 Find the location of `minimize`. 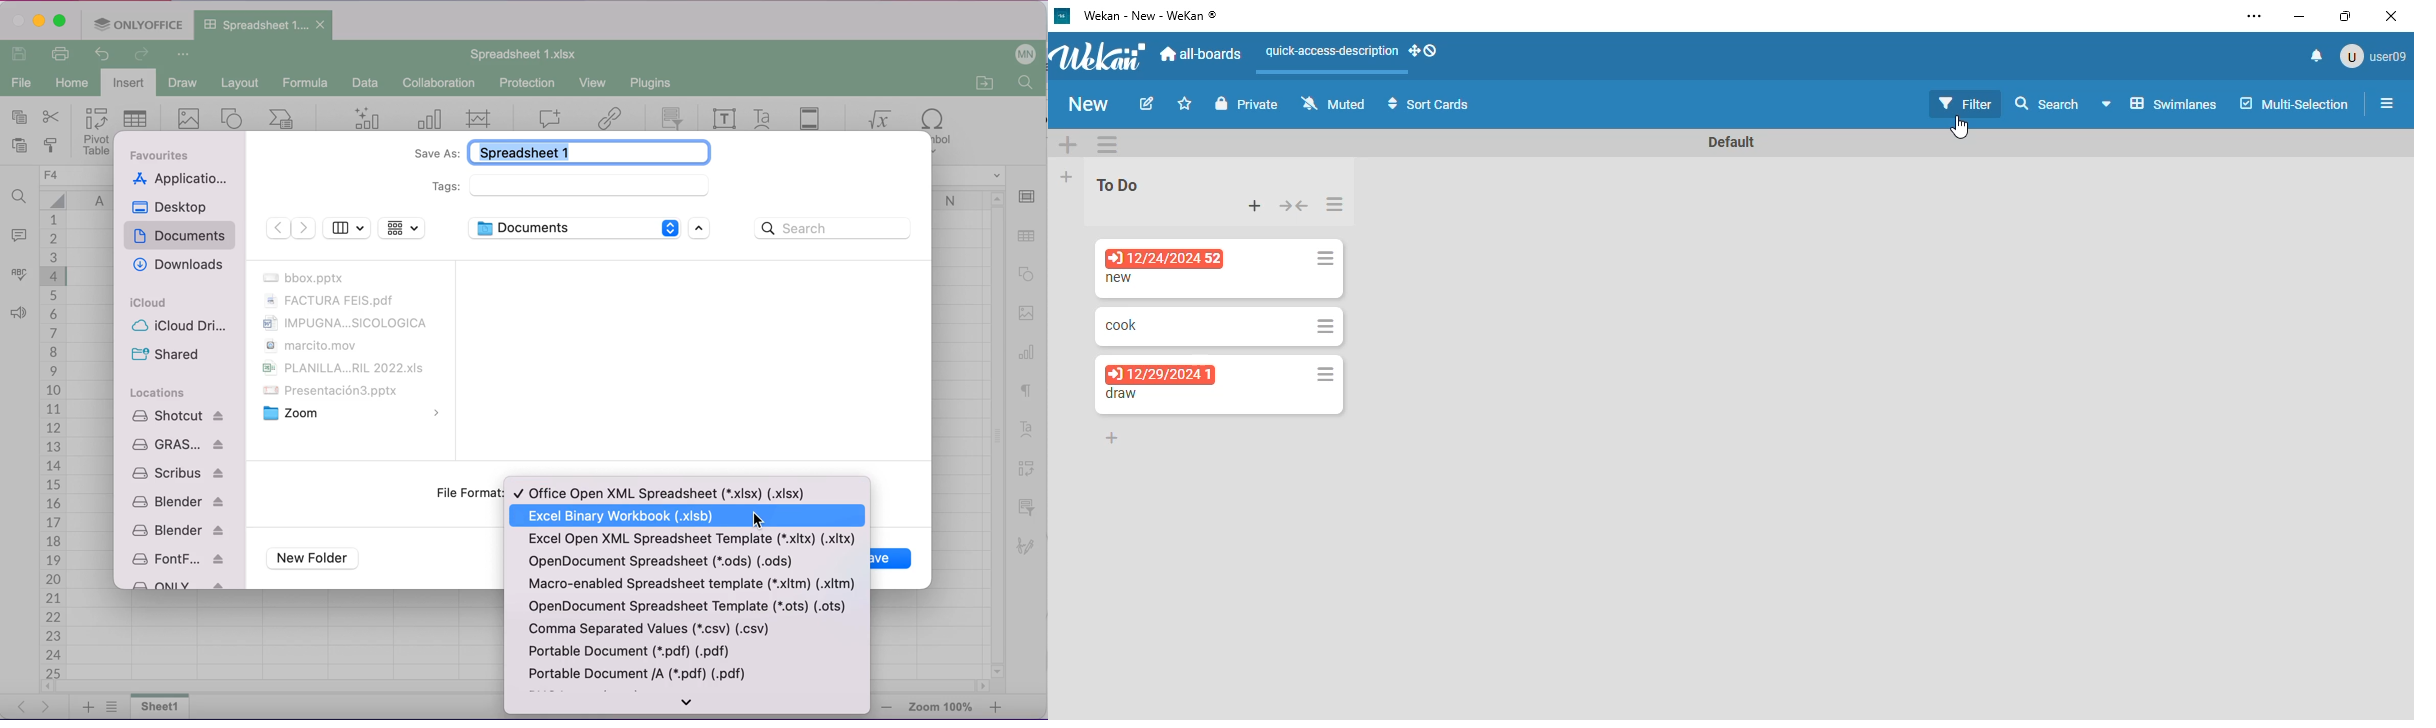

minimize is located at coordinates (2305, 16).